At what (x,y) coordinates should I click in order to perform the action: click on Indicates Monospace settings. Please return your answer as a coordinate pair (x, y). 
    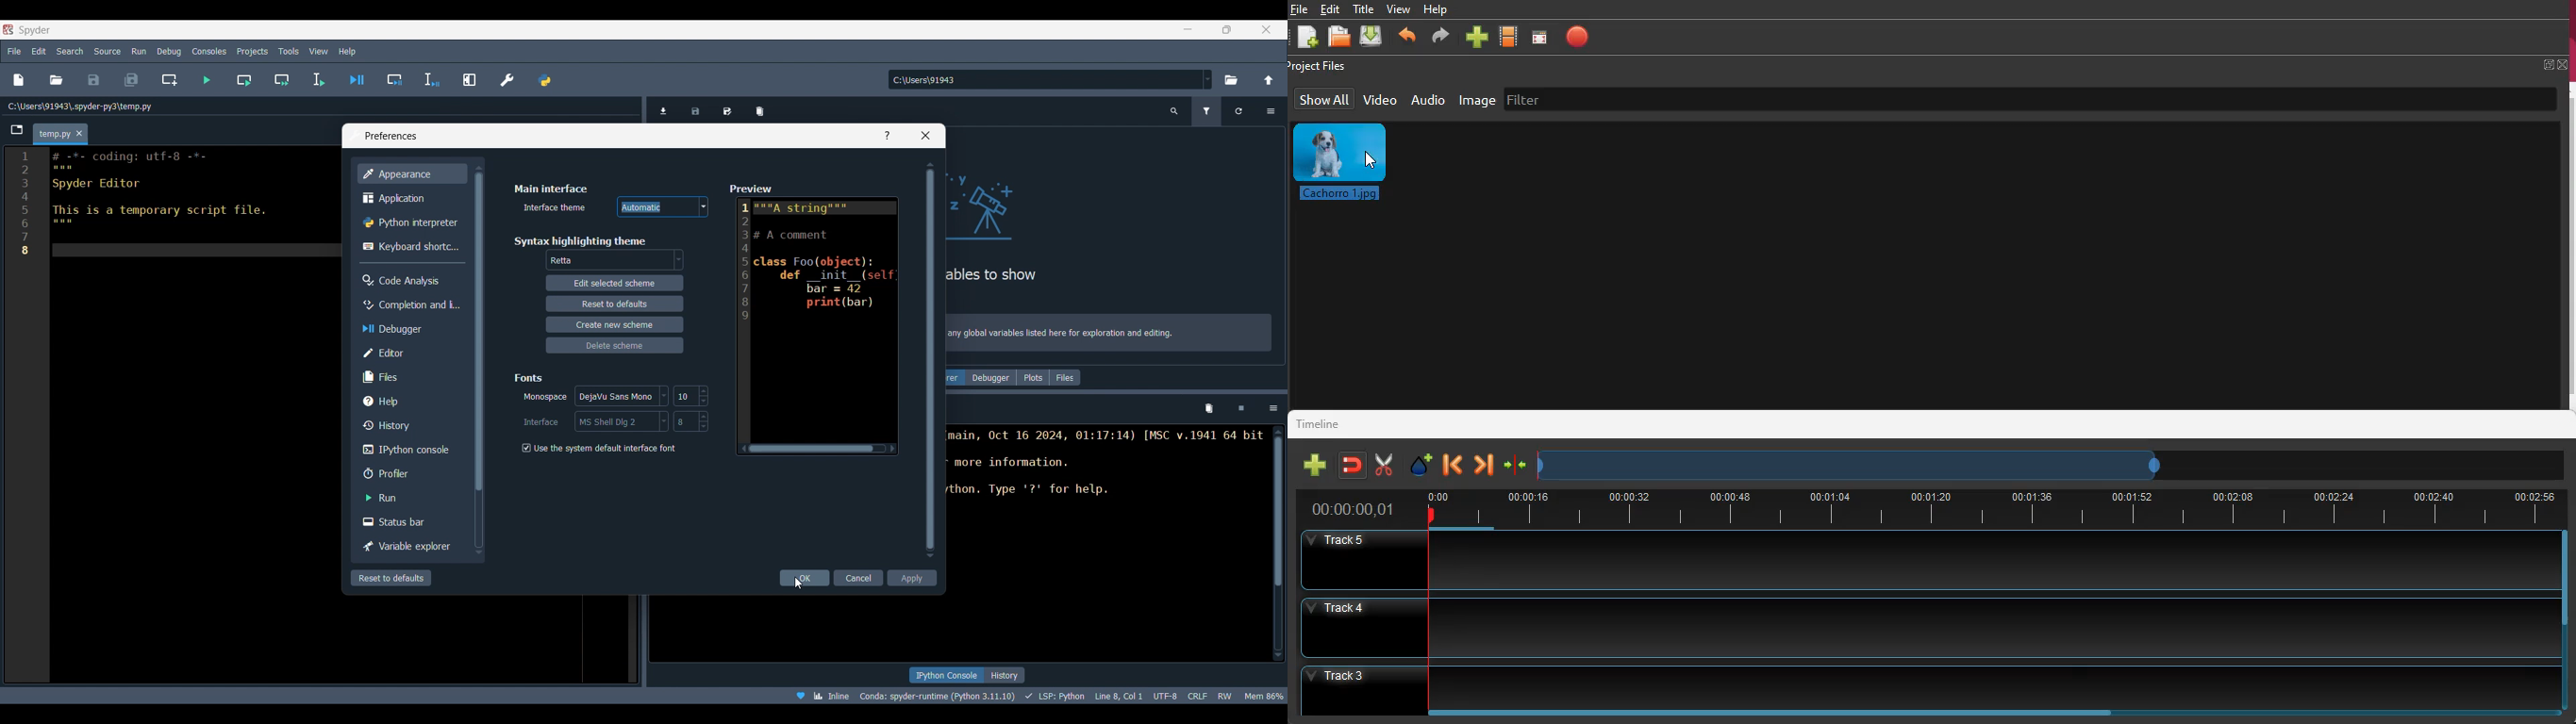
    Looking at the image, I should click on (545, 398).